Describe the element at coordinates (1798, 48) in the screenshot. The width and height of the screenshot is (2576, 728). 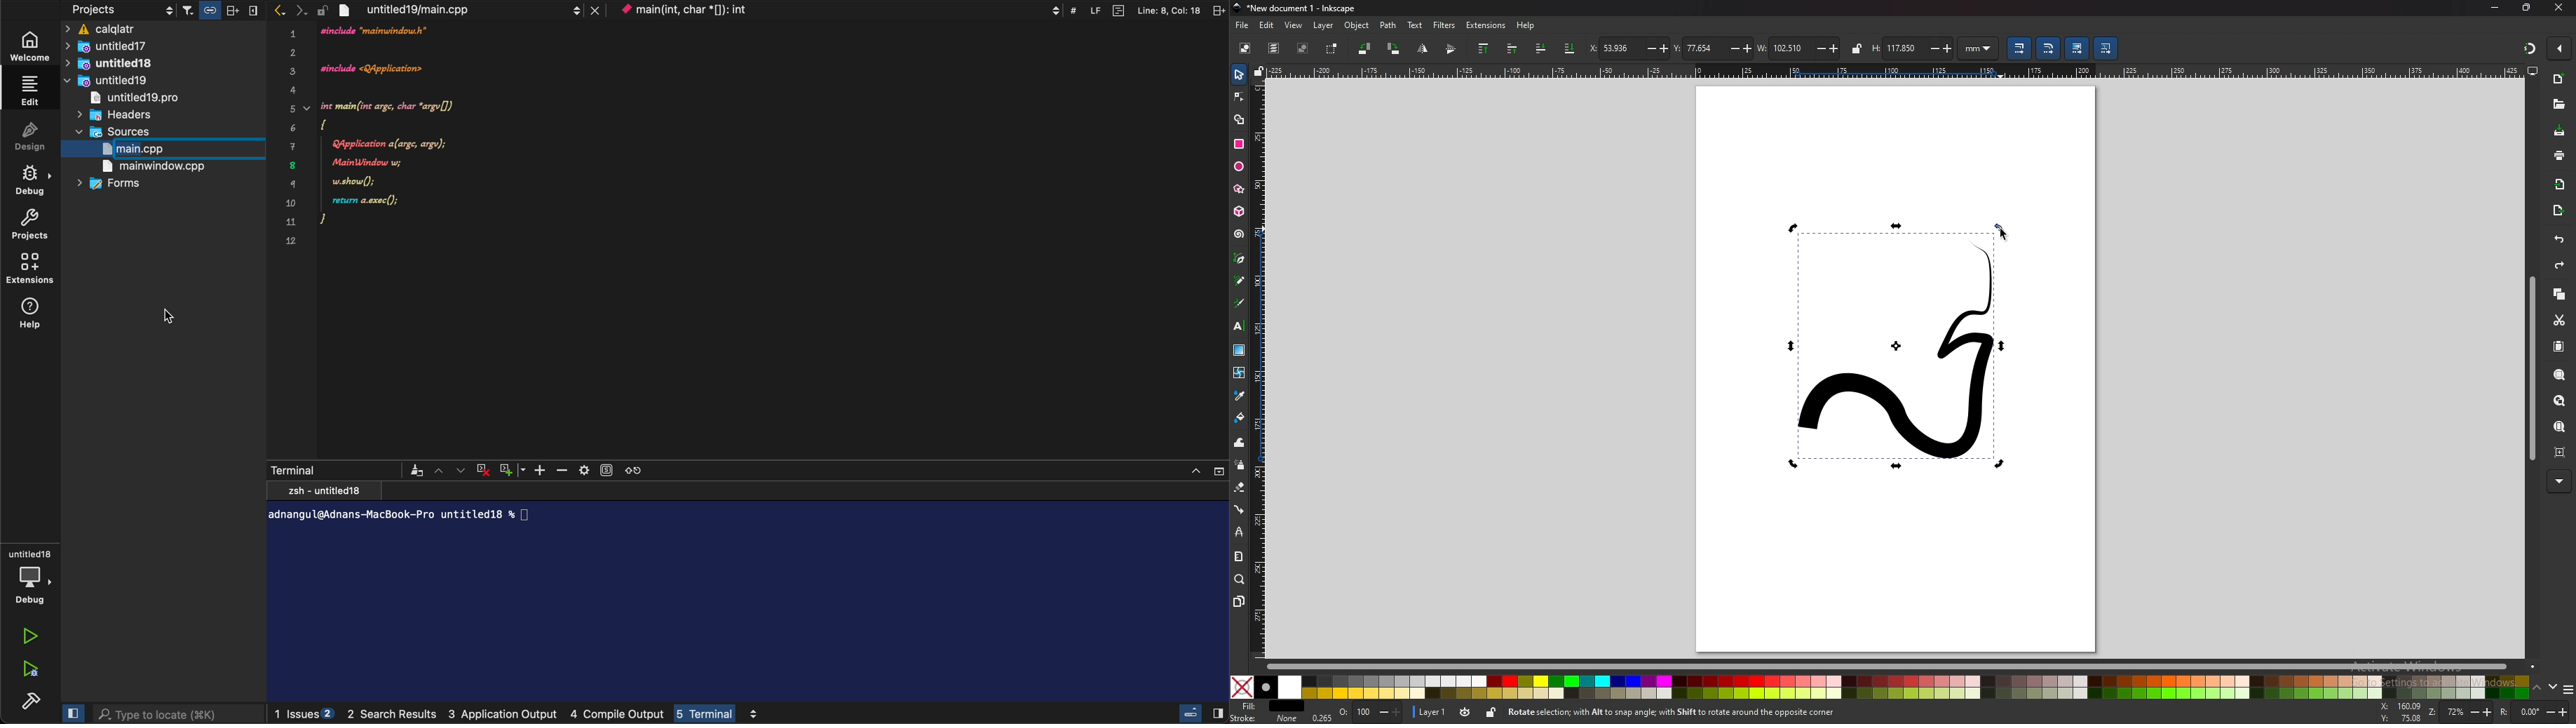
I see `width` at that location.